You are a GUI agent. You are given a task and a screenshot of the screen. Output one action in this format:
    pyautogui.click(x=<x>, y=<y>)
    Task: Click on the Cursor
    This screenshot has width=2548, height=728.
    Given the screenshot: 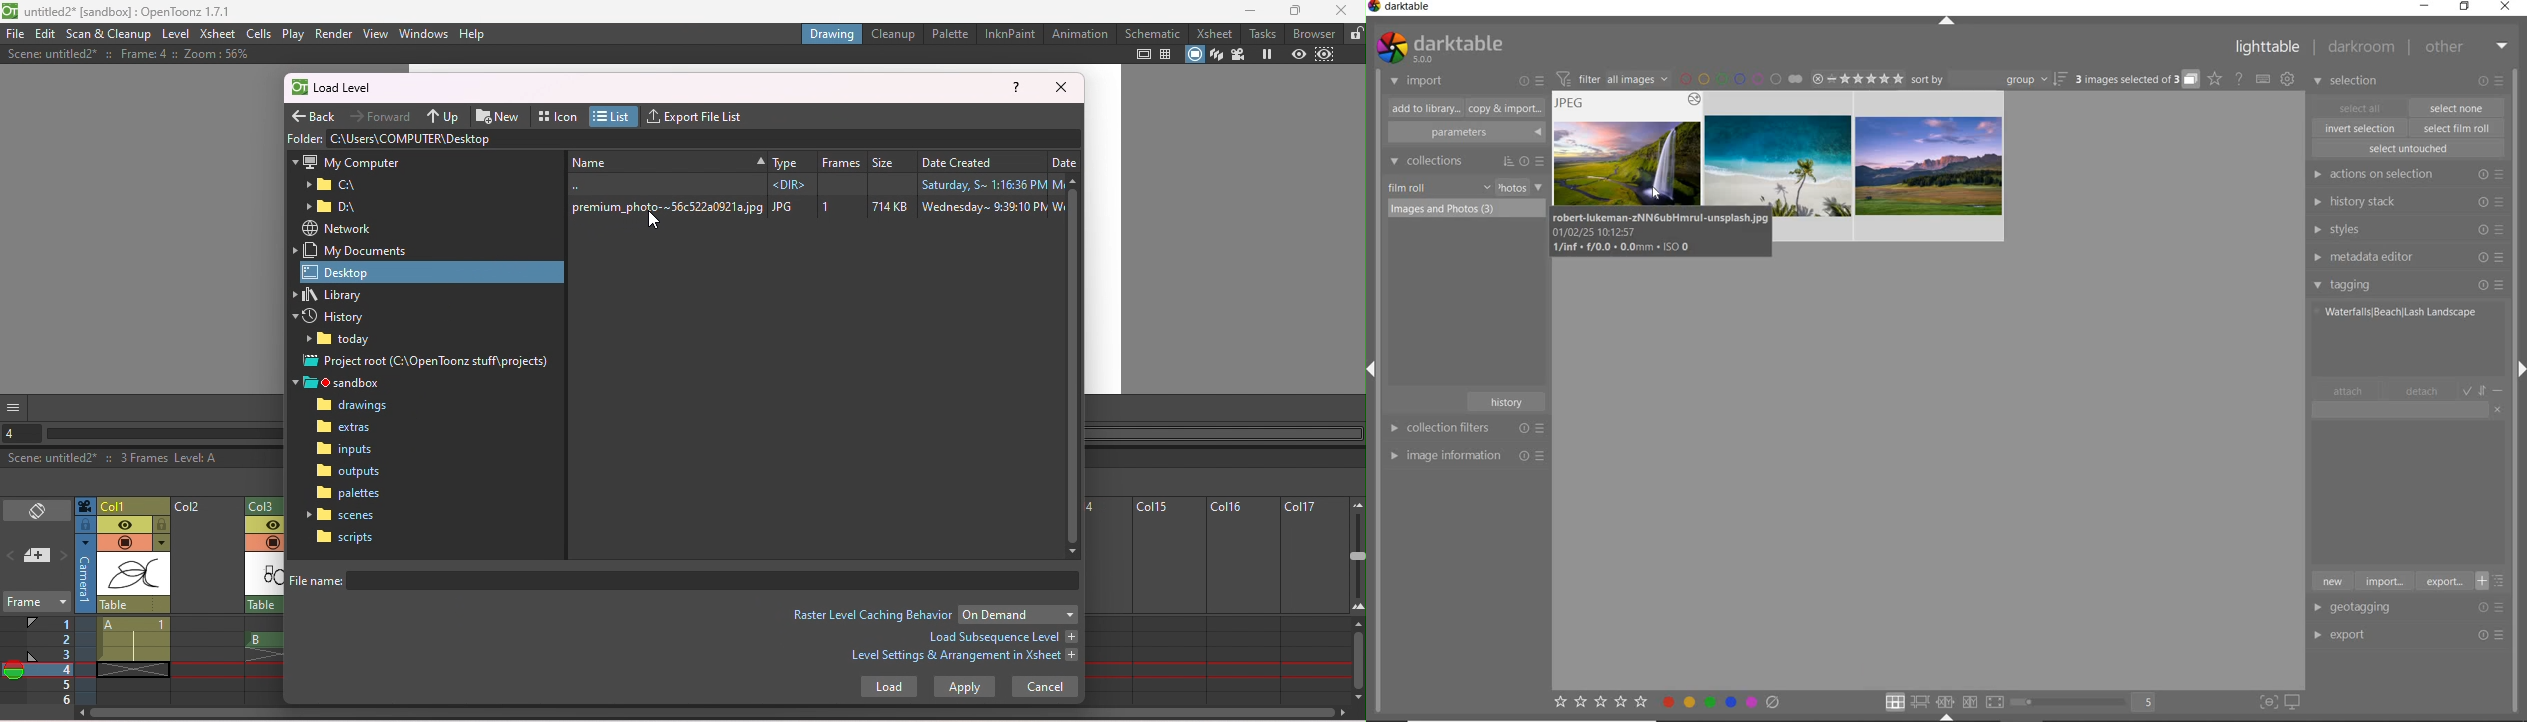 What is the action you would take?
    pyautogui.click(x=654, y=220)
    